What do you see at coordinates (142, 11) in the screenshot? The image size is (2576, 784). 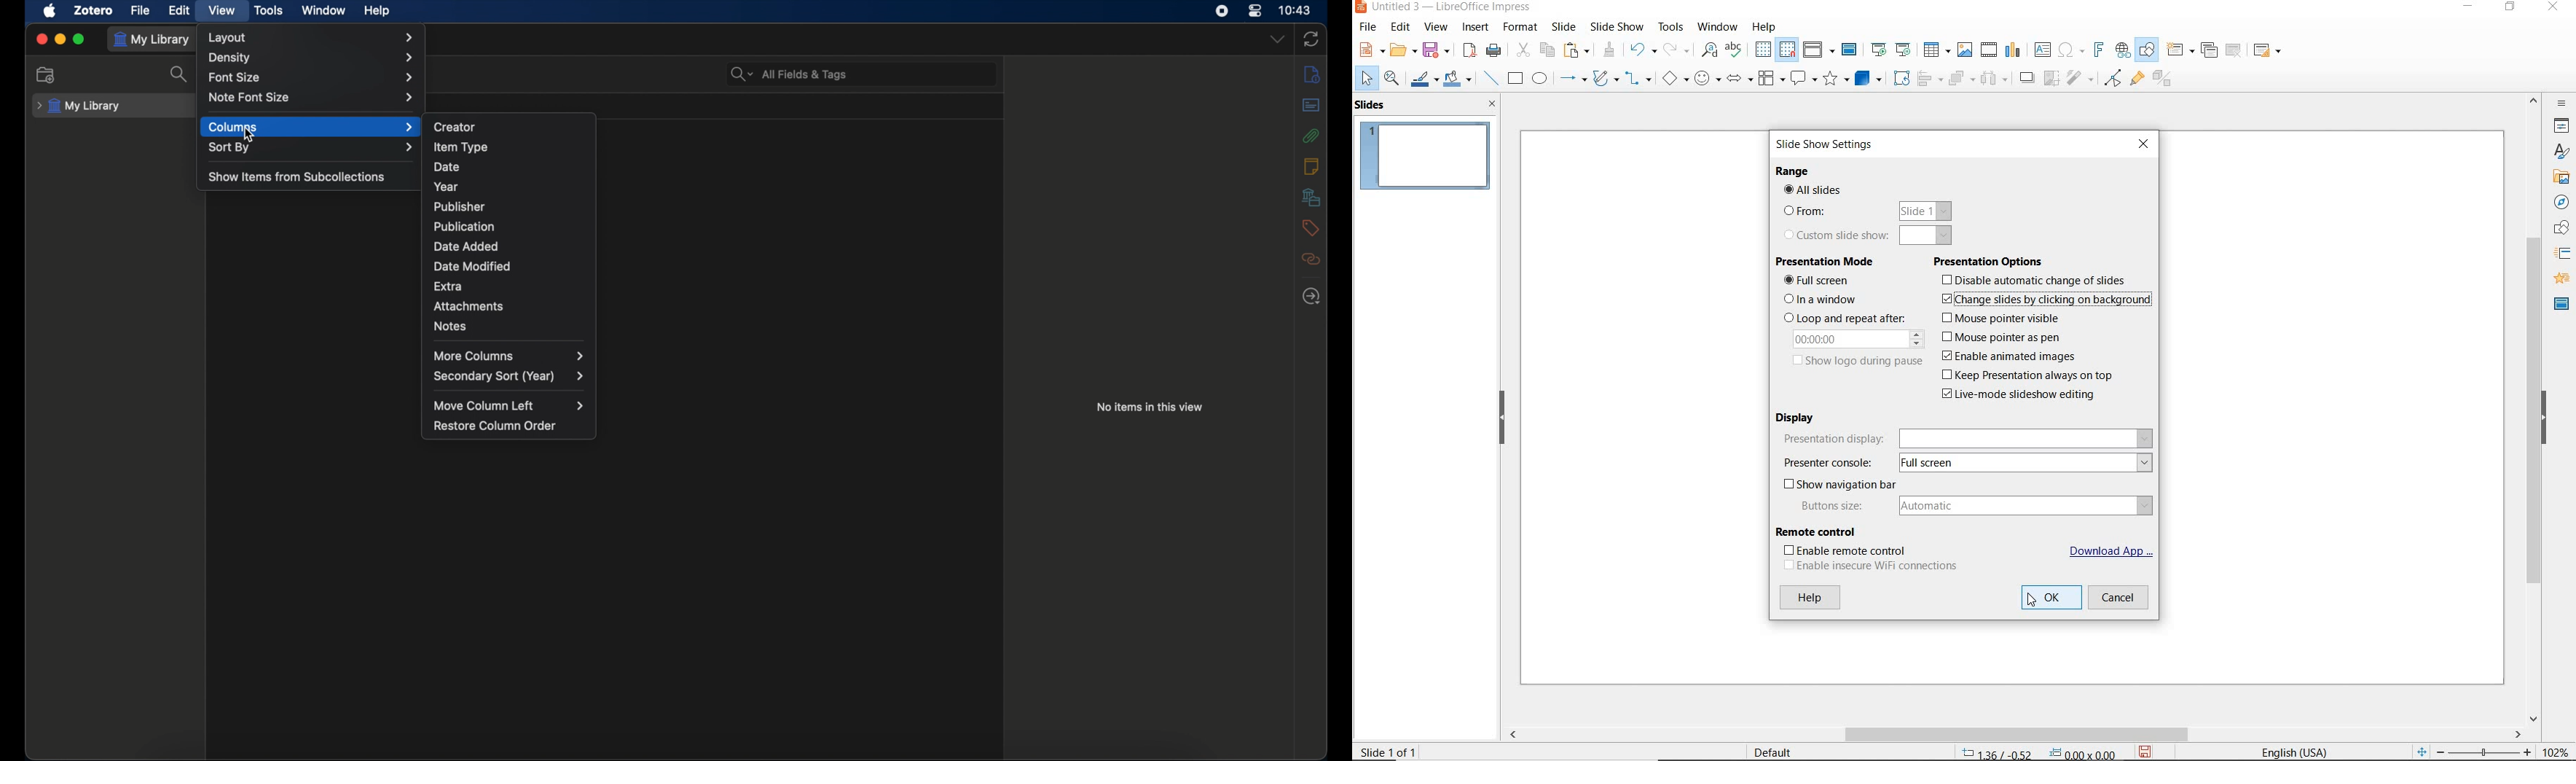 I see `file` at bounding box center [142, 11].